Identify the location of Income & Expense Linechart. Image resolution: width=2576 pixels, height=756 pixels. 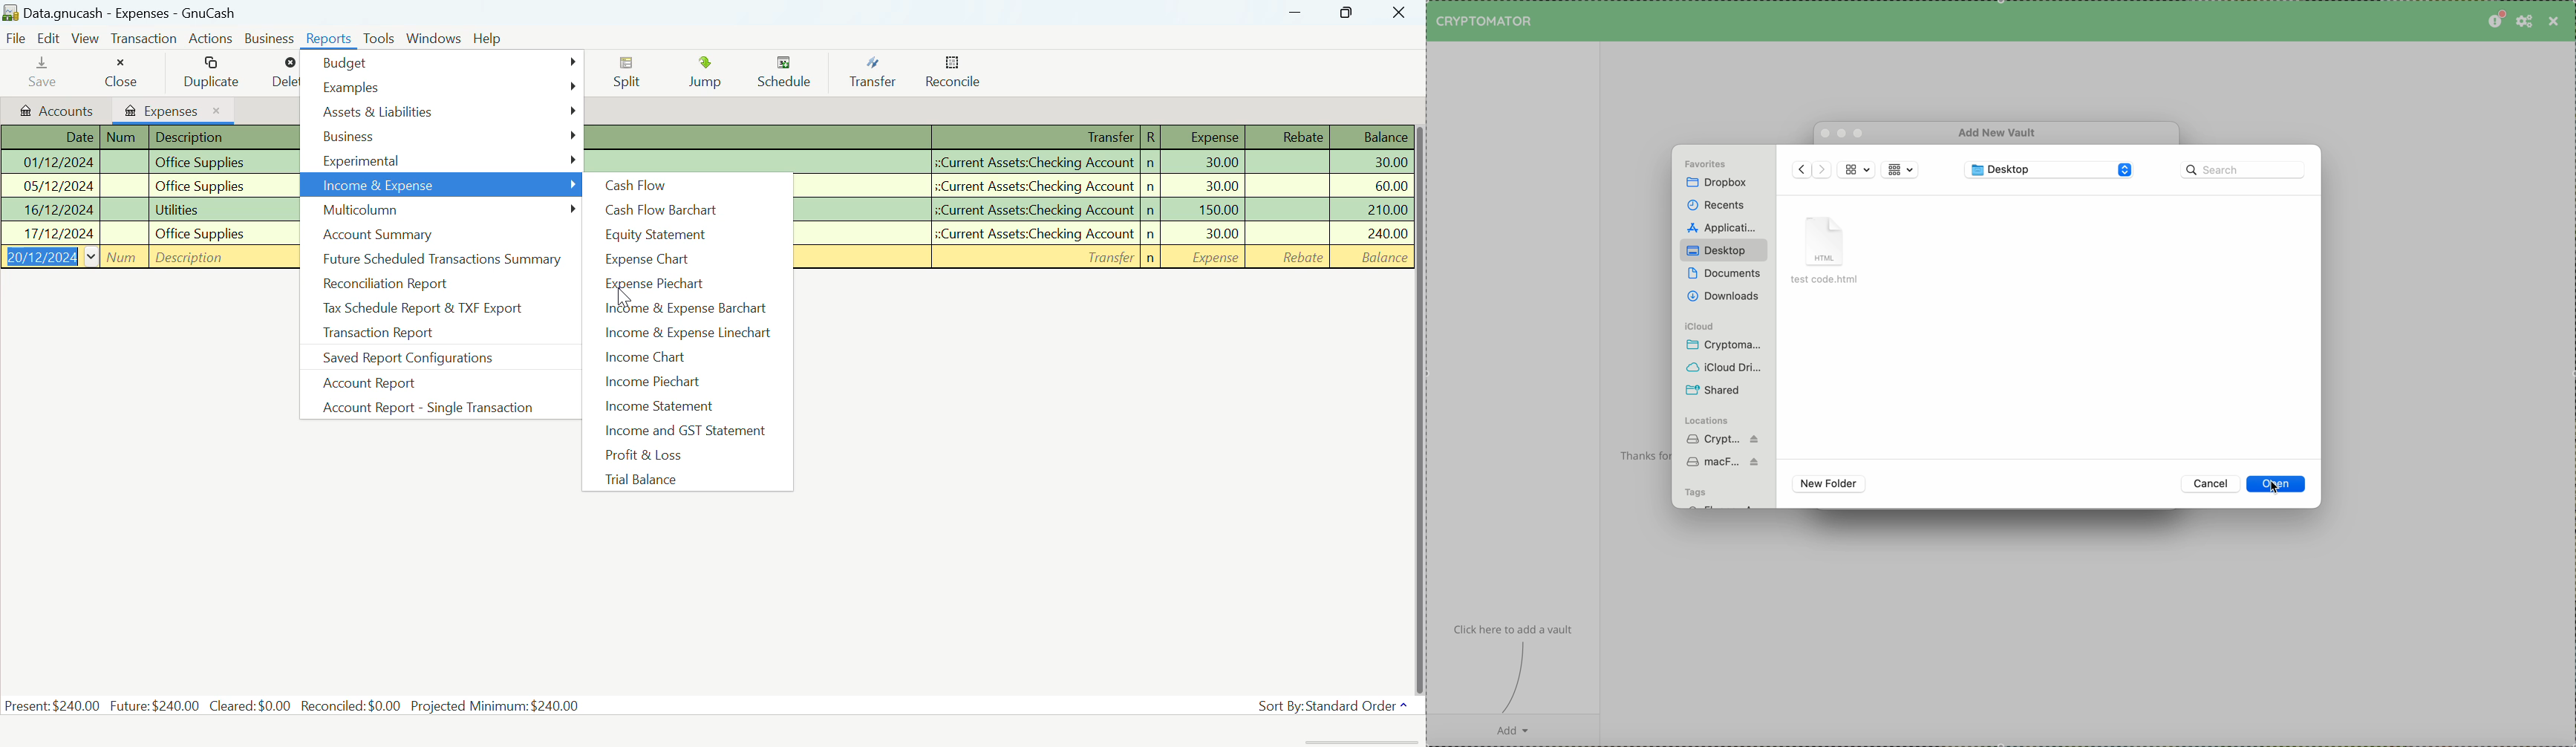
(686, 335).